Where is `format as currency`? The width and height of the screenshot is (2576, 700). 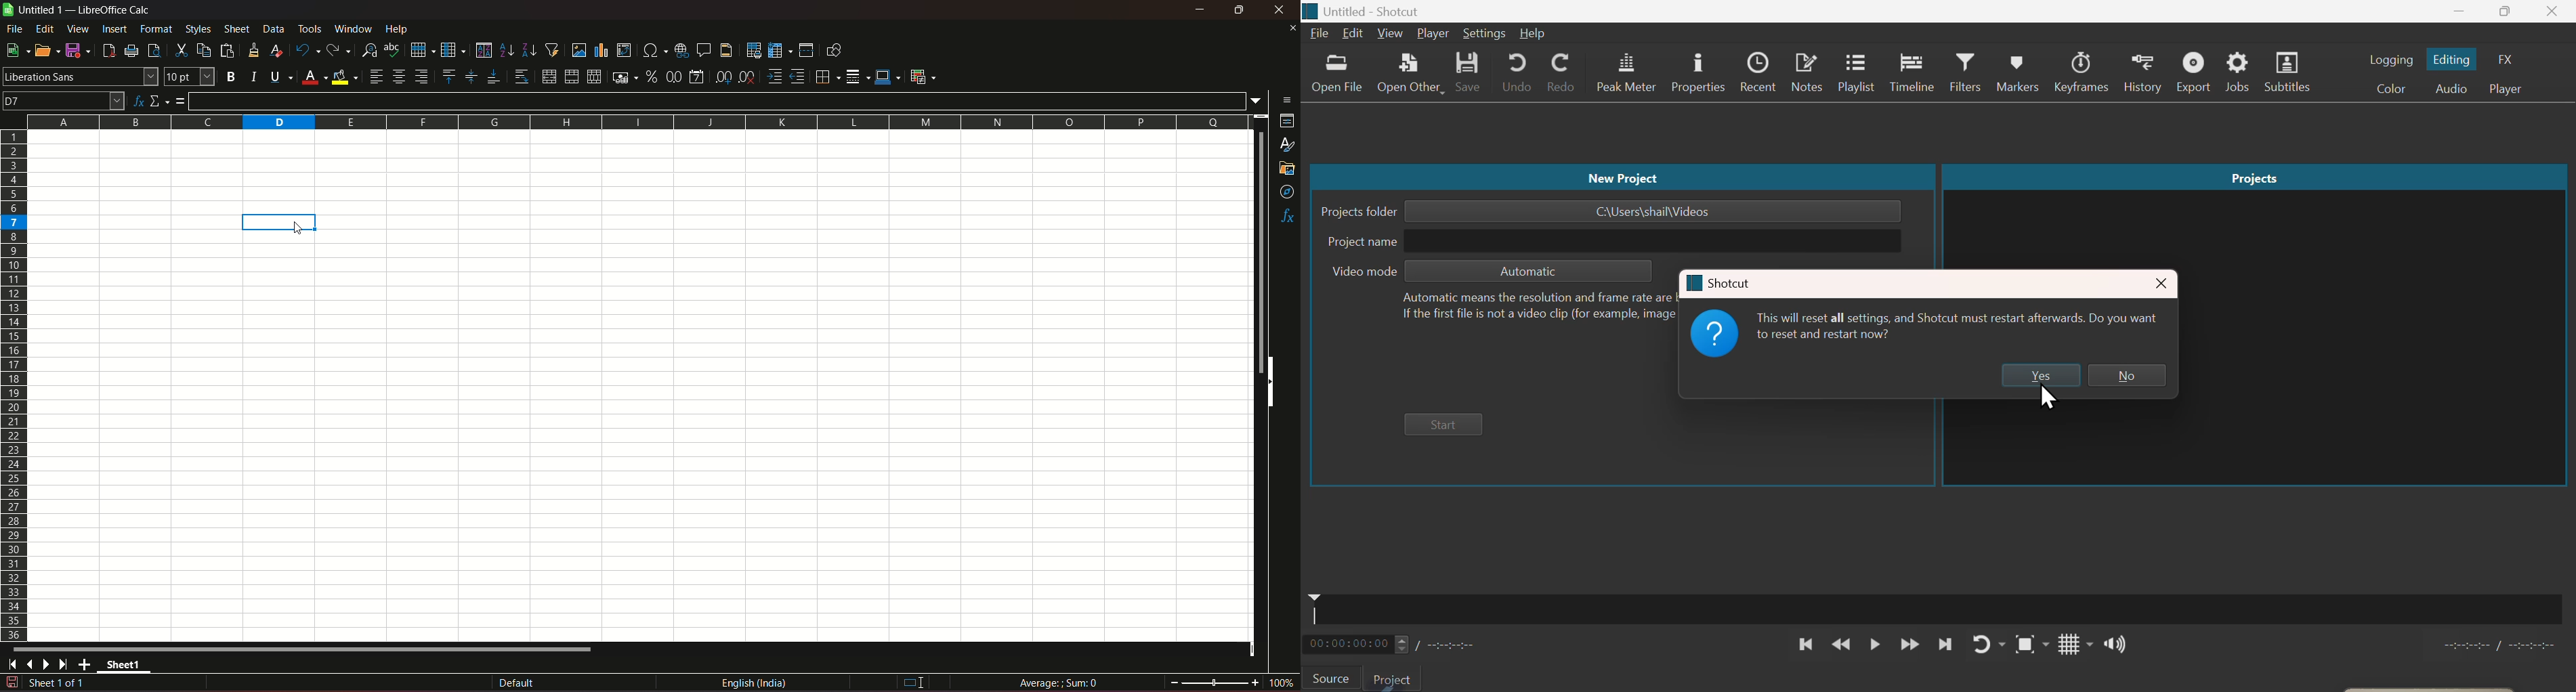 format as currency is located at coordinates (624, 77).